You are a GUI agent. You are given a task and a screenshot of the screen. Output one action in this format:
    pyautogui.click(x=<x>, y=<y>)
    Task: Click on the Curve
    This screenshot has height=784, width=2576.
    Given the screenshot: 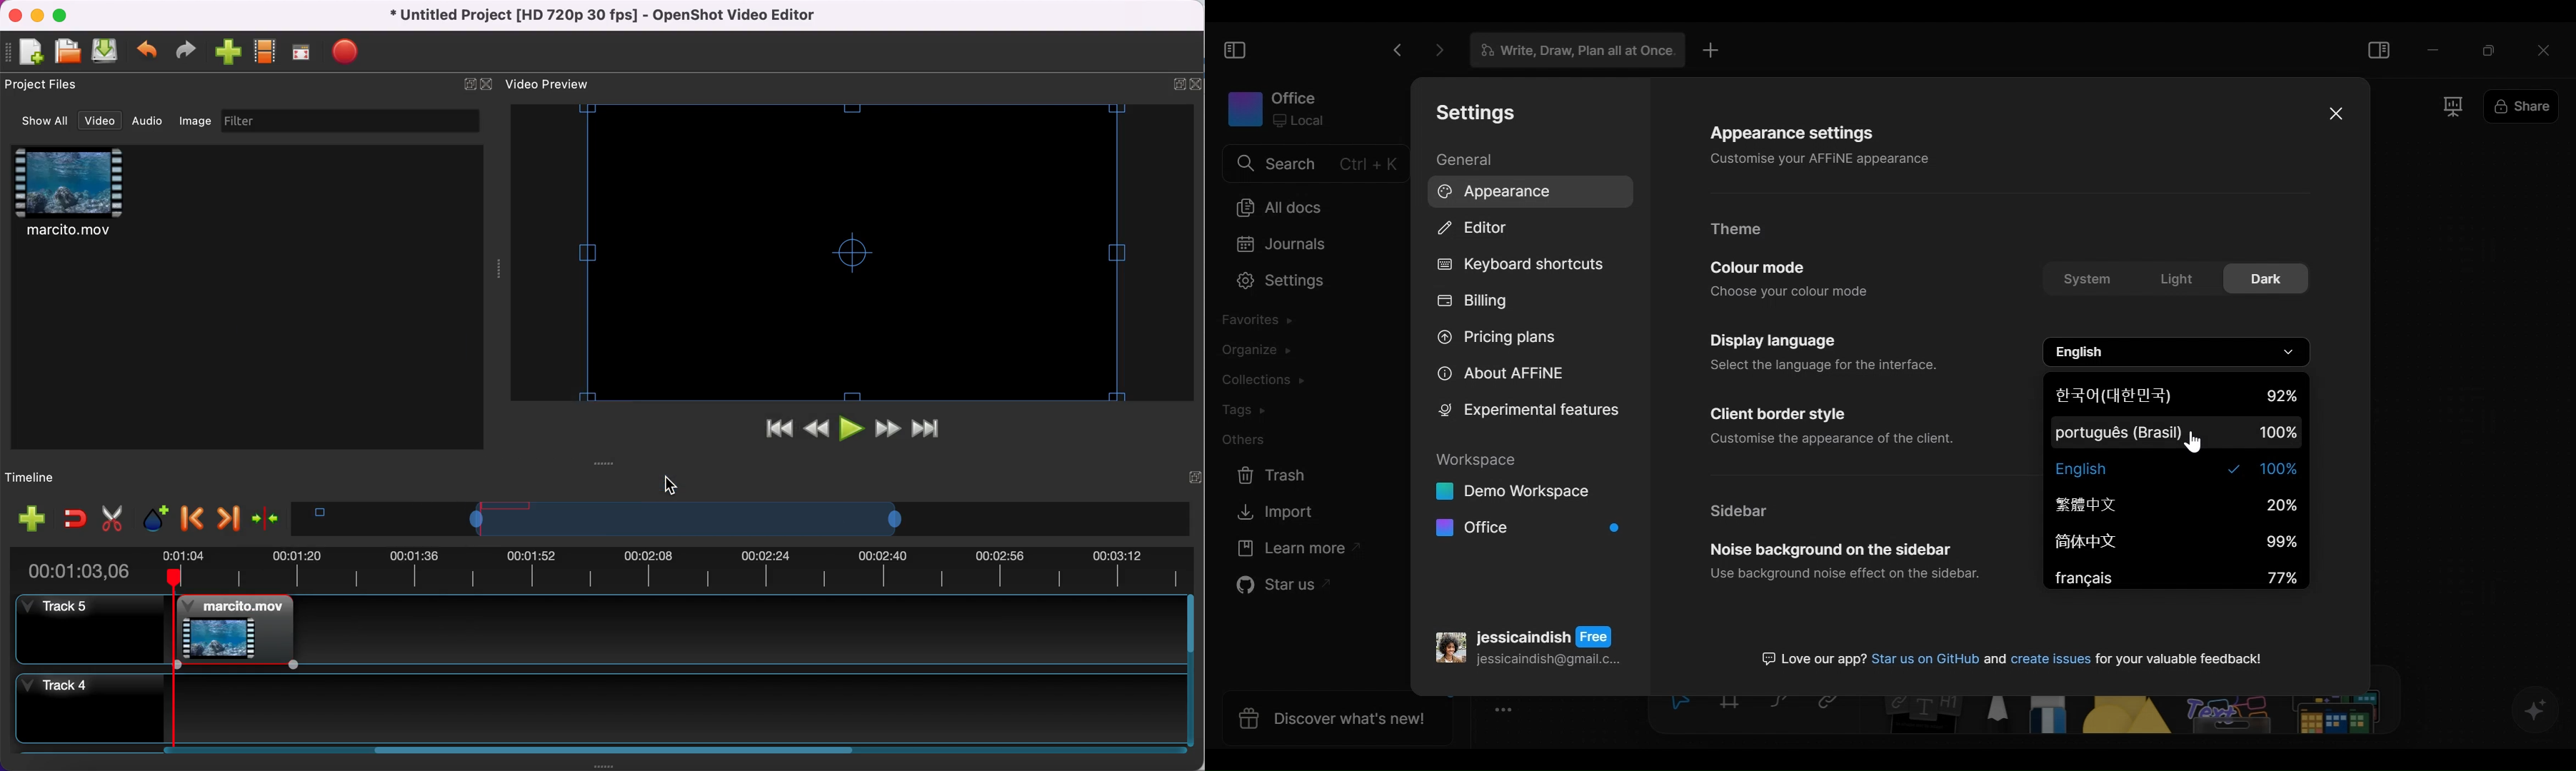 What is the action you would take?
    pyautogui.click(x=1781, y=704)
    